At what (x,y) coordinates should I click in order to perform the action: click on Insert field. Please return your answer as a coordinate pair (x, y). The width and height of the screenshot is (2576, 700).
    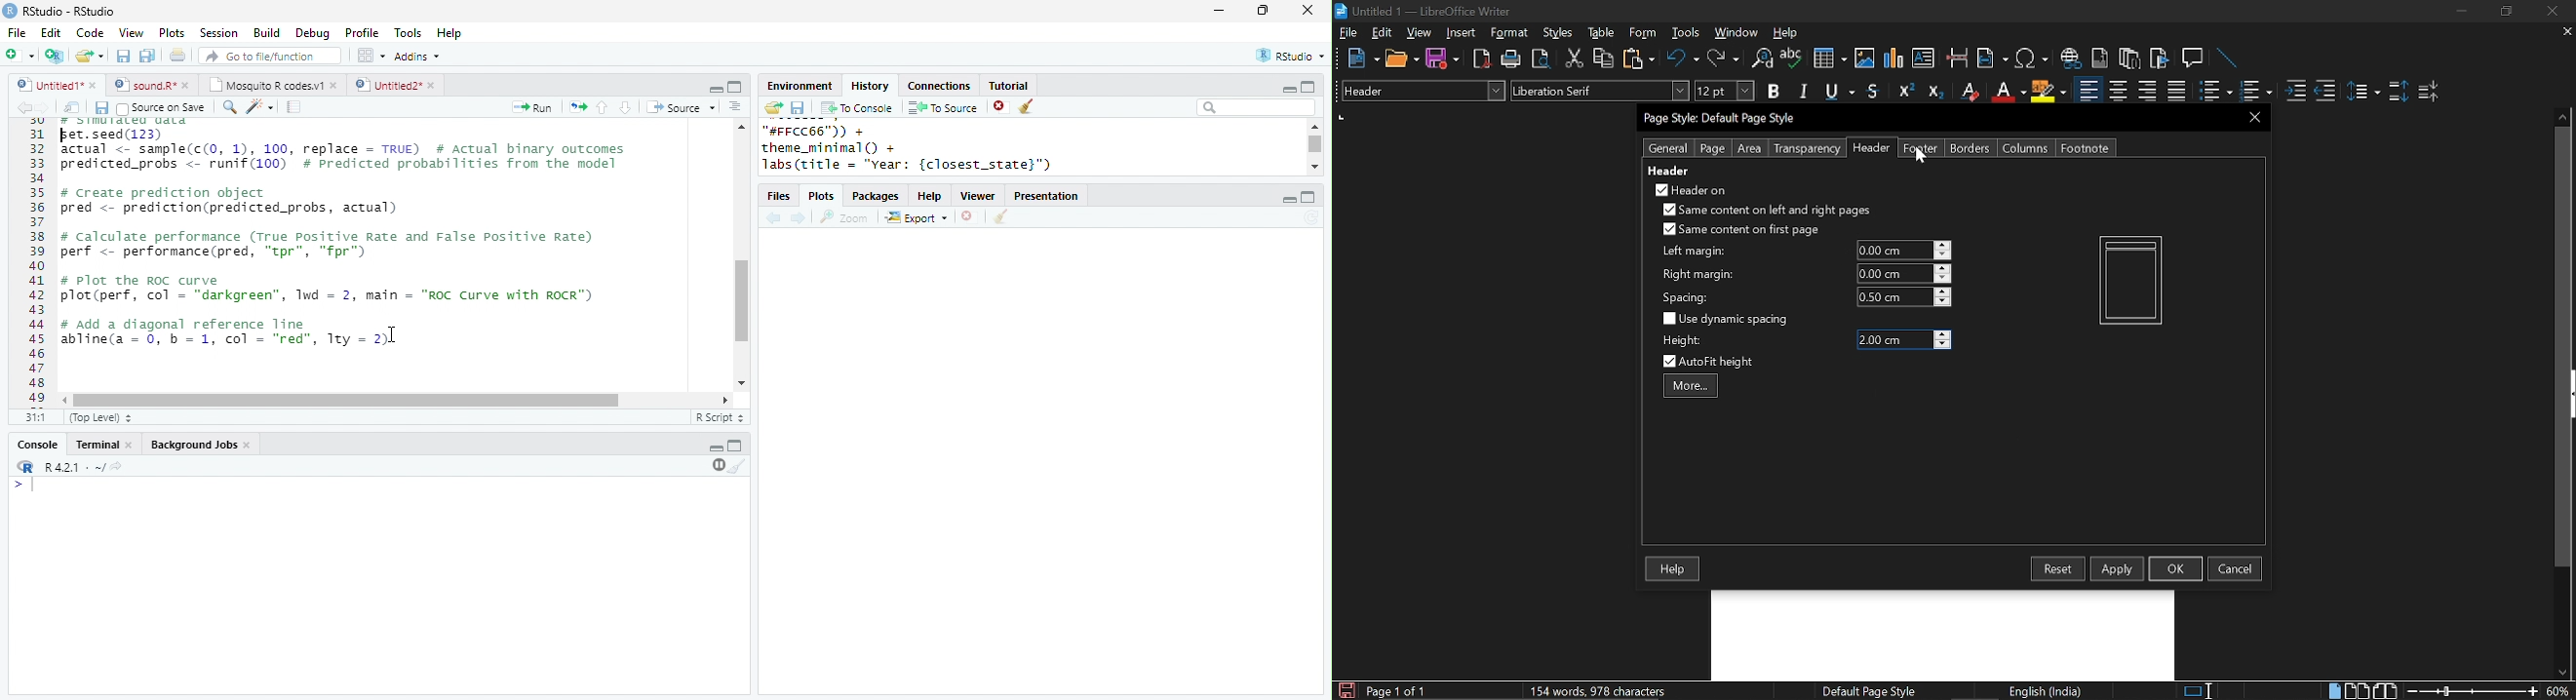
    Looking at the image, I should click on (1993, 59).